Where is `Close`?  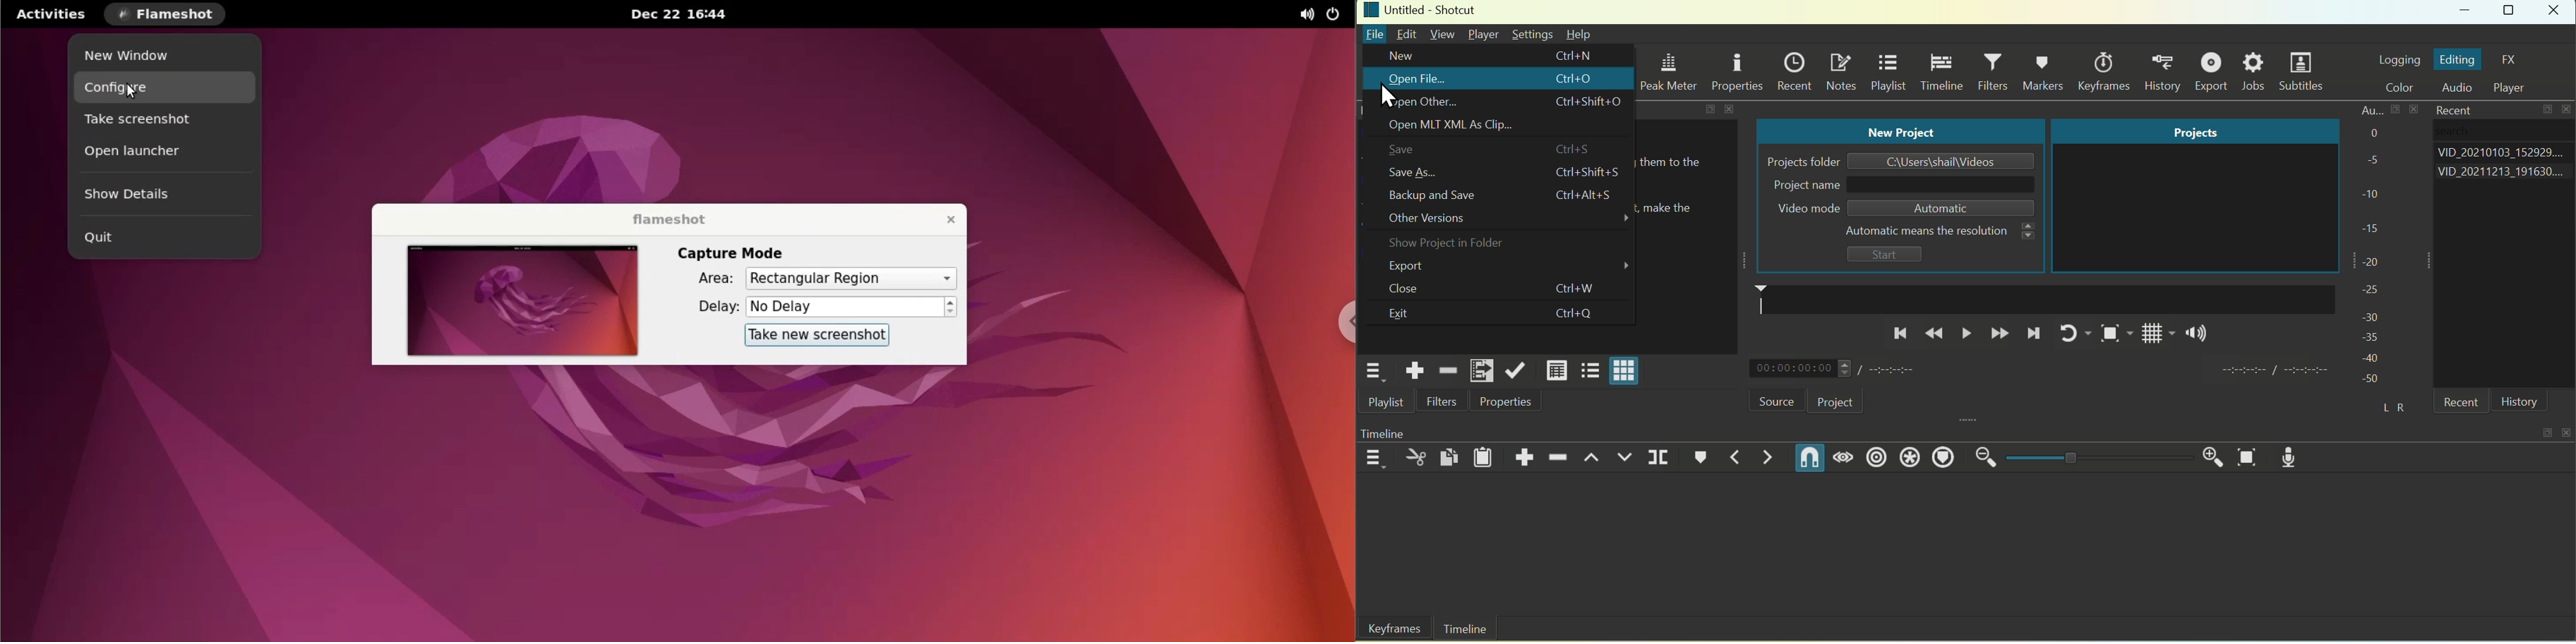
Close is located at coordinates (1415, 288).